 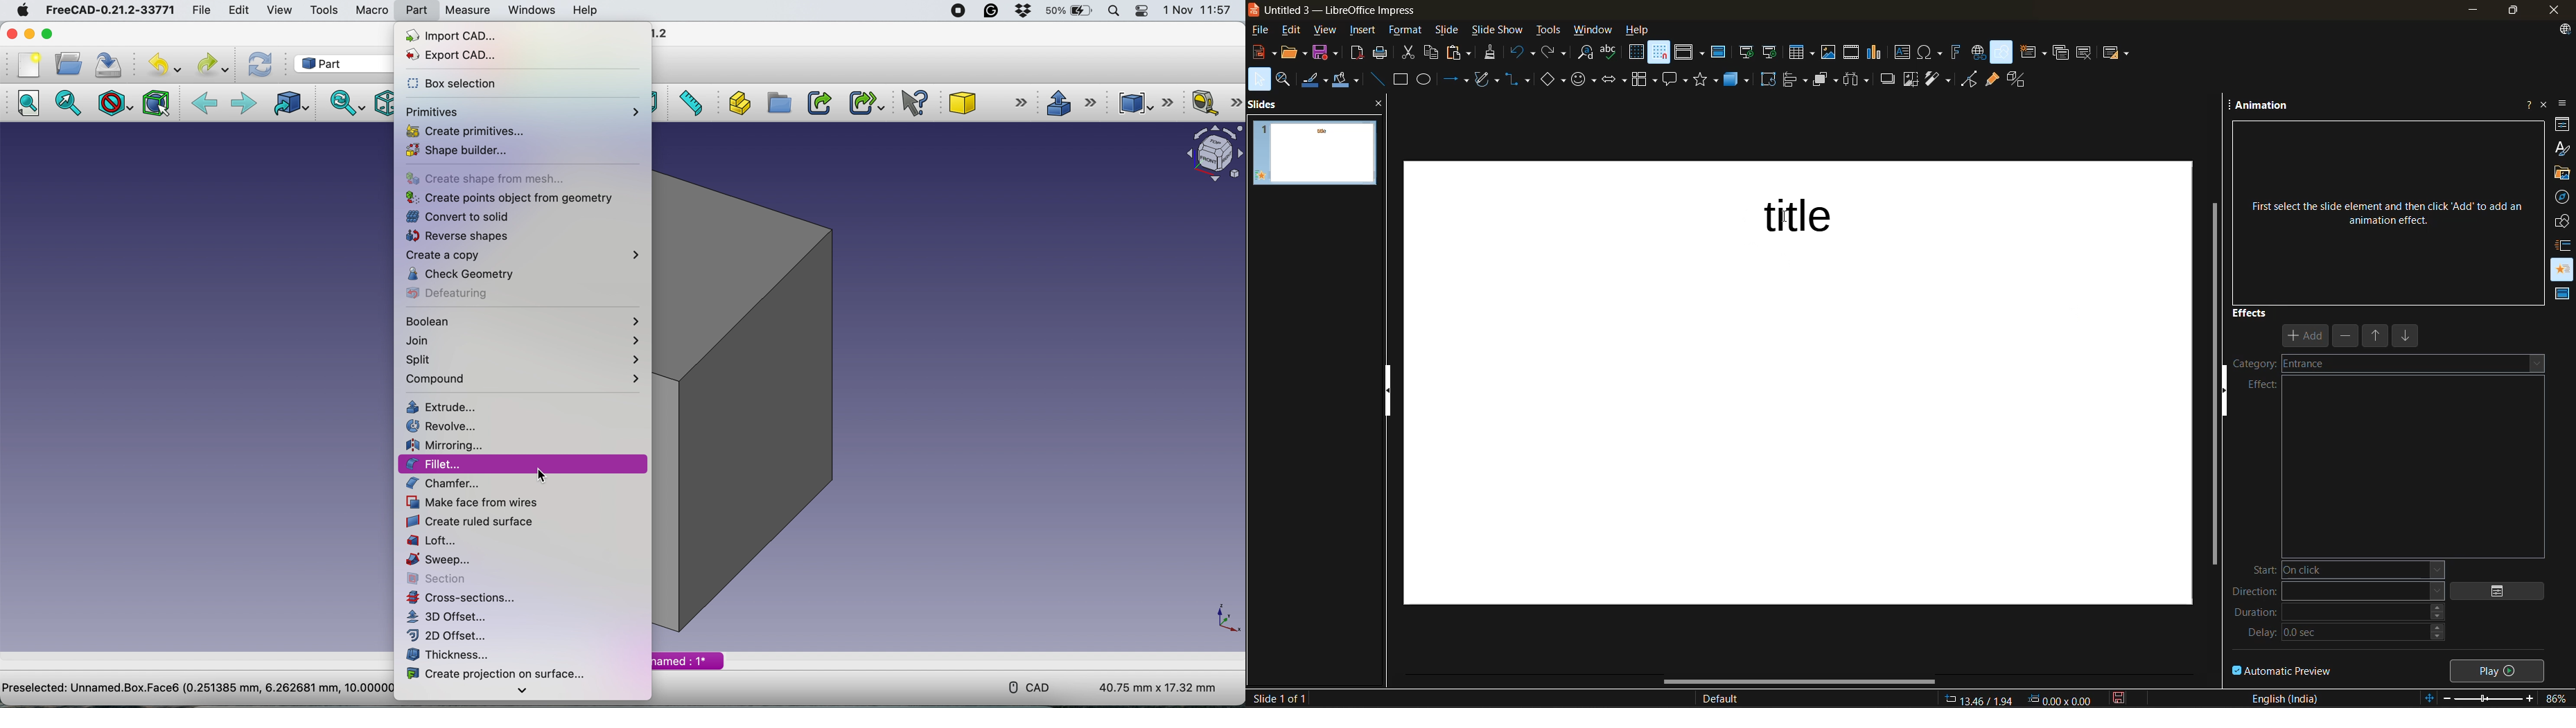 I want to click on fit all, so click(x=27, y=104).